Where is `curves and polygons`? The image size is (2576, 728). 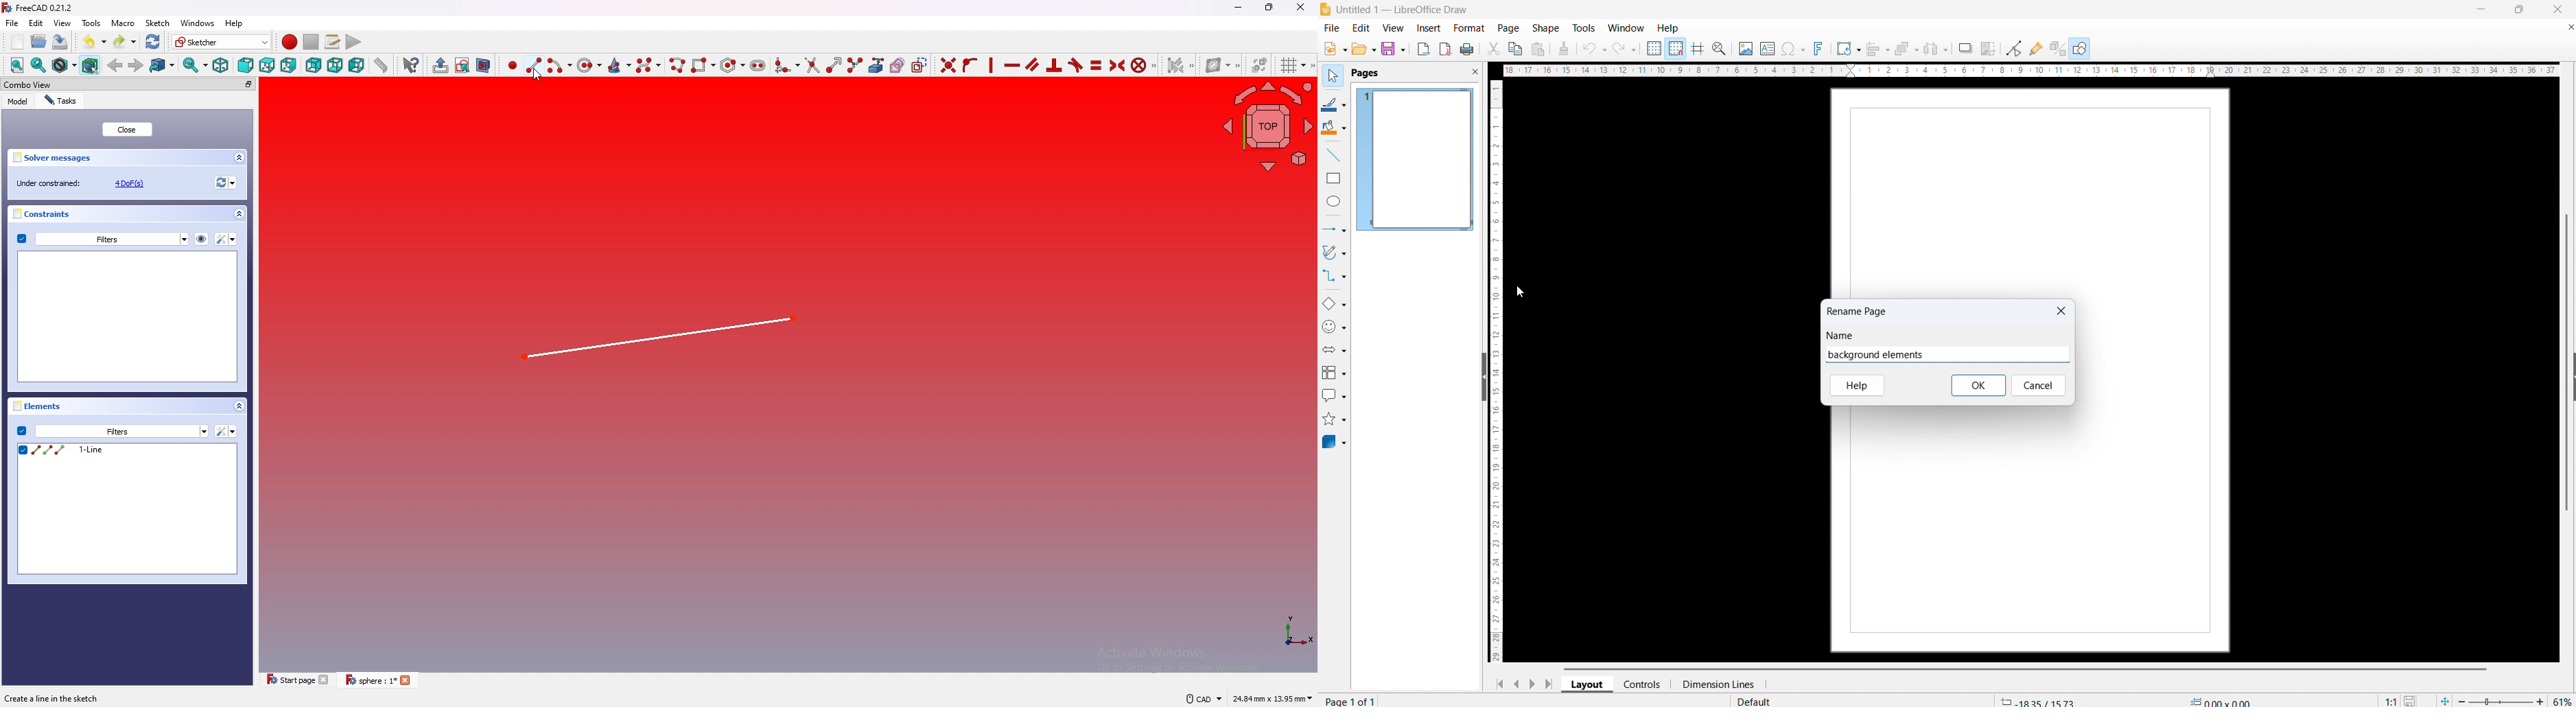
curves and polygons is located at coordinates (1334, 253).